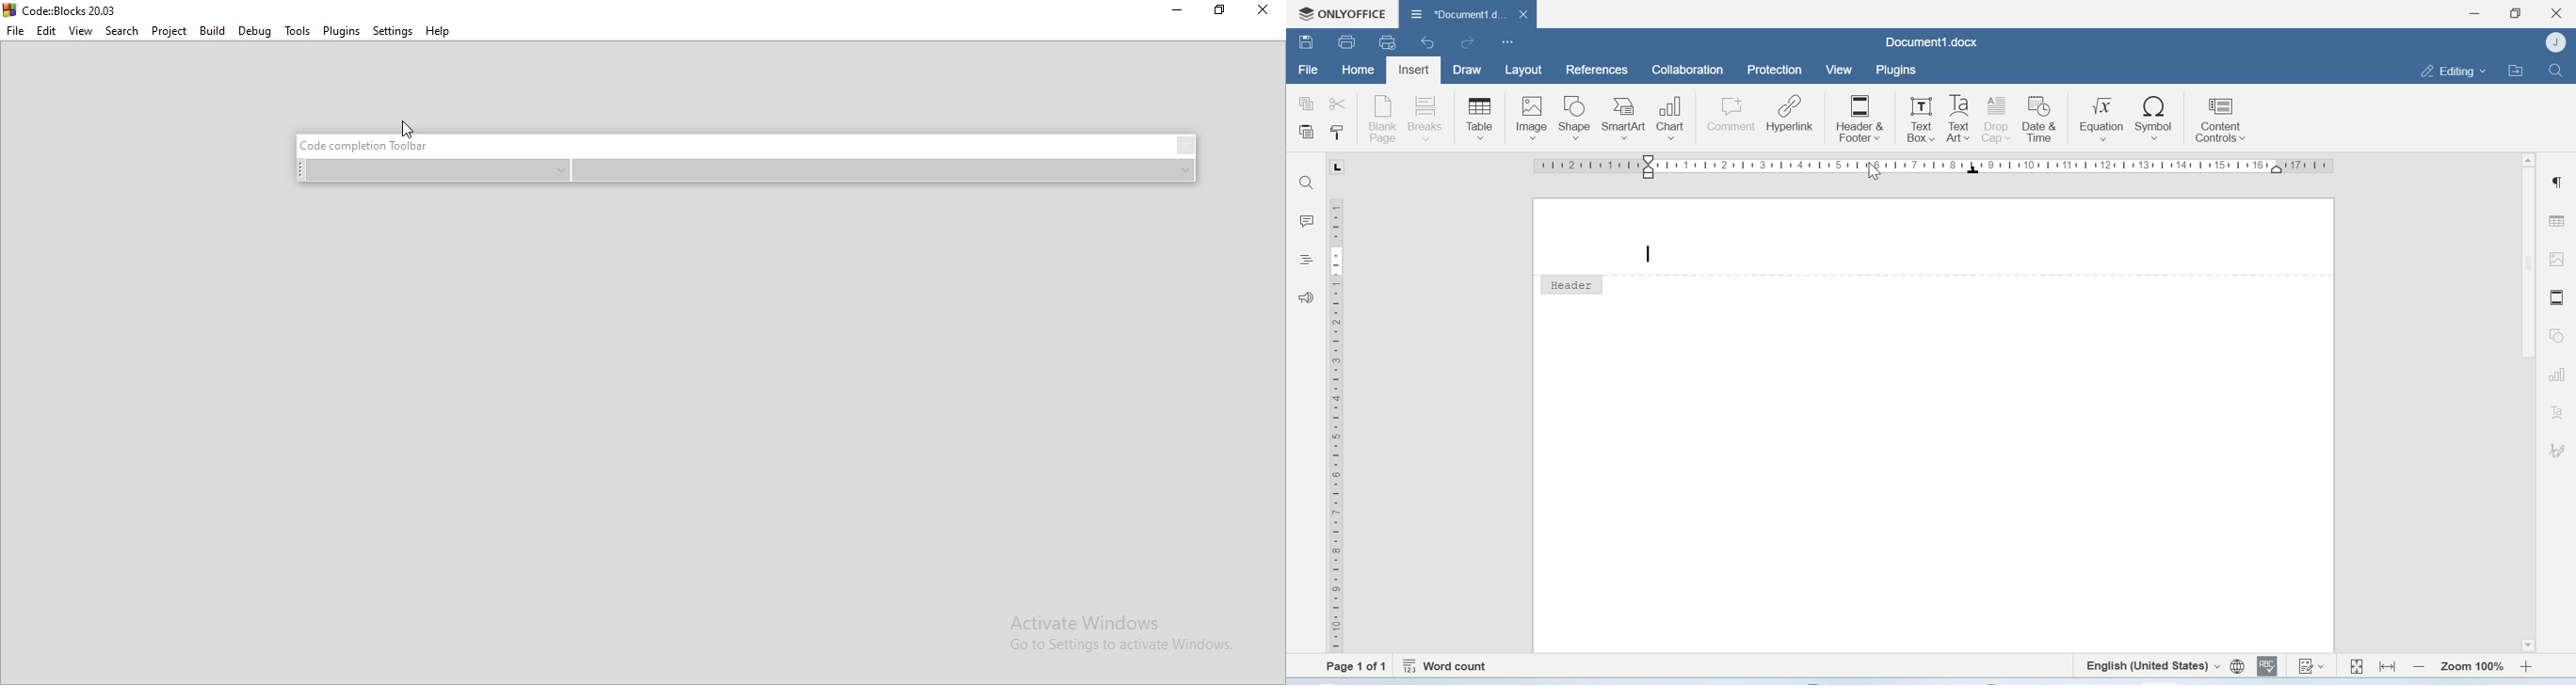 This screenshot has height=700, width=2576. Describe the element at coordinates (168, 31) in the screenshot. I see `Project ` at that location.